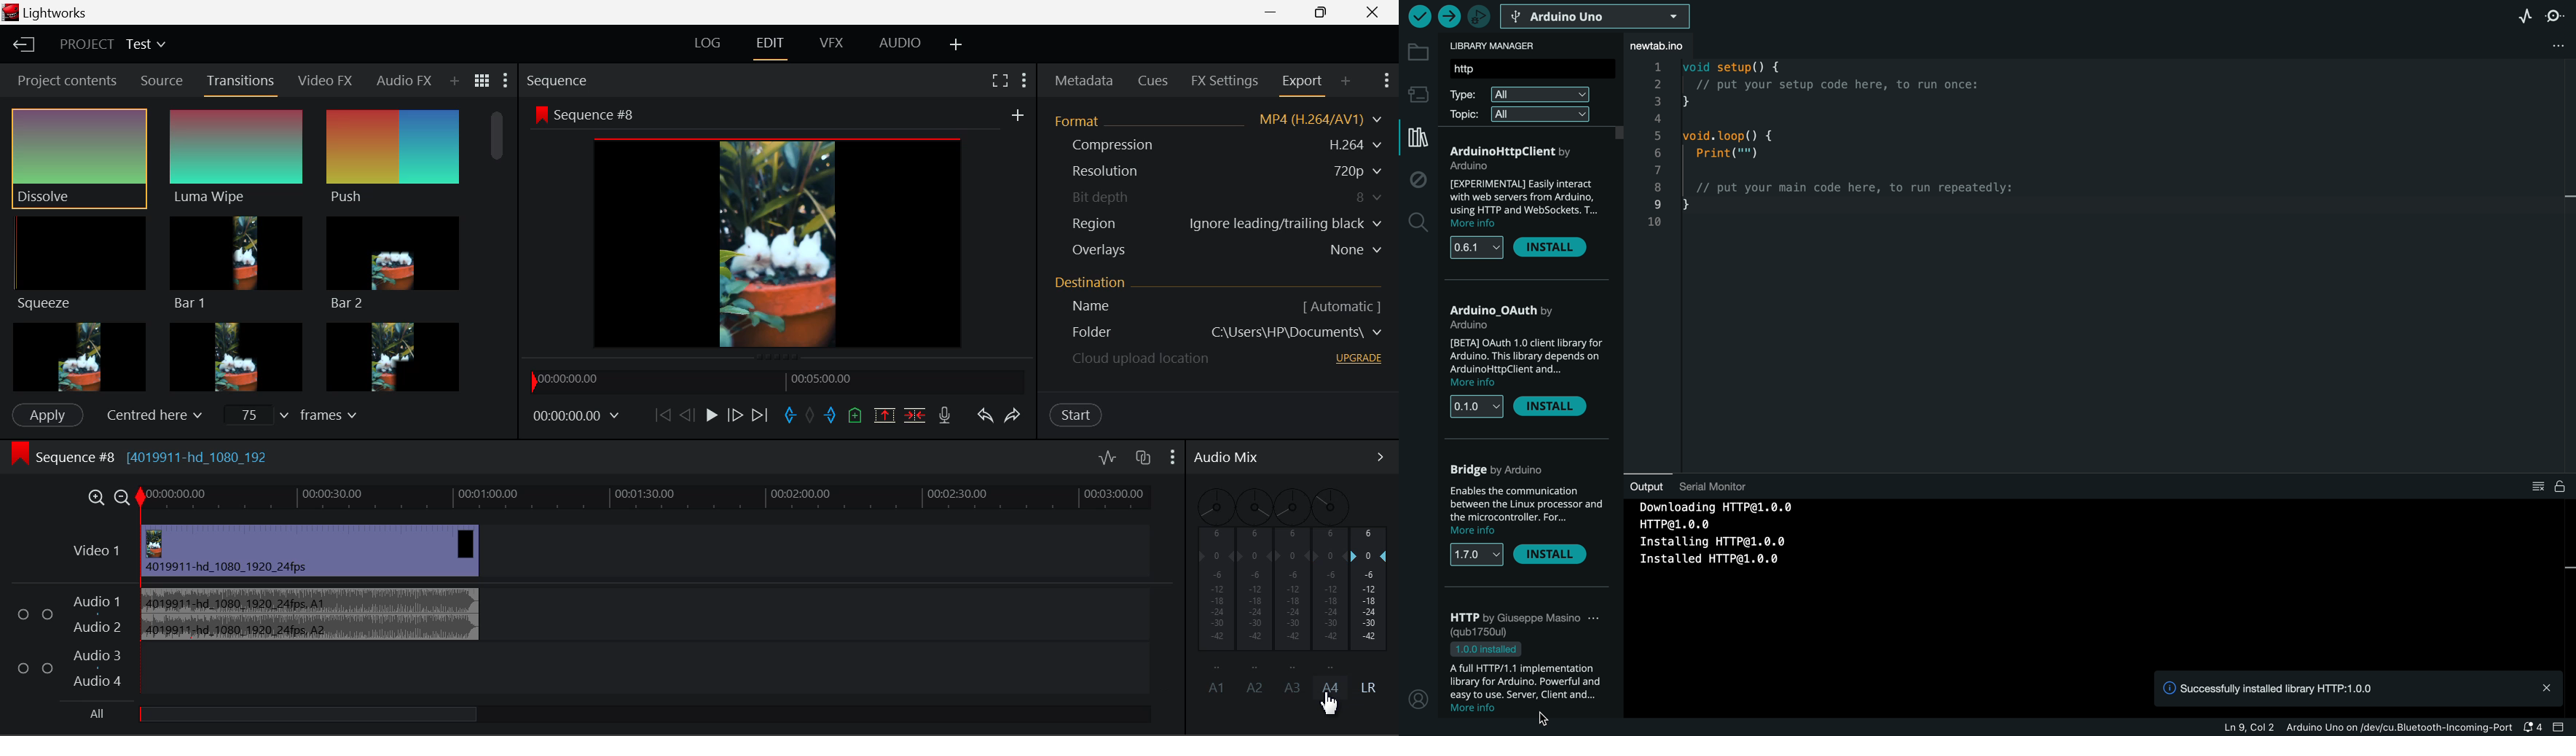  What do you see at coordinates (1534, 70) in the screenshot?
I see `search bar` at bounding box center [1534, 70].